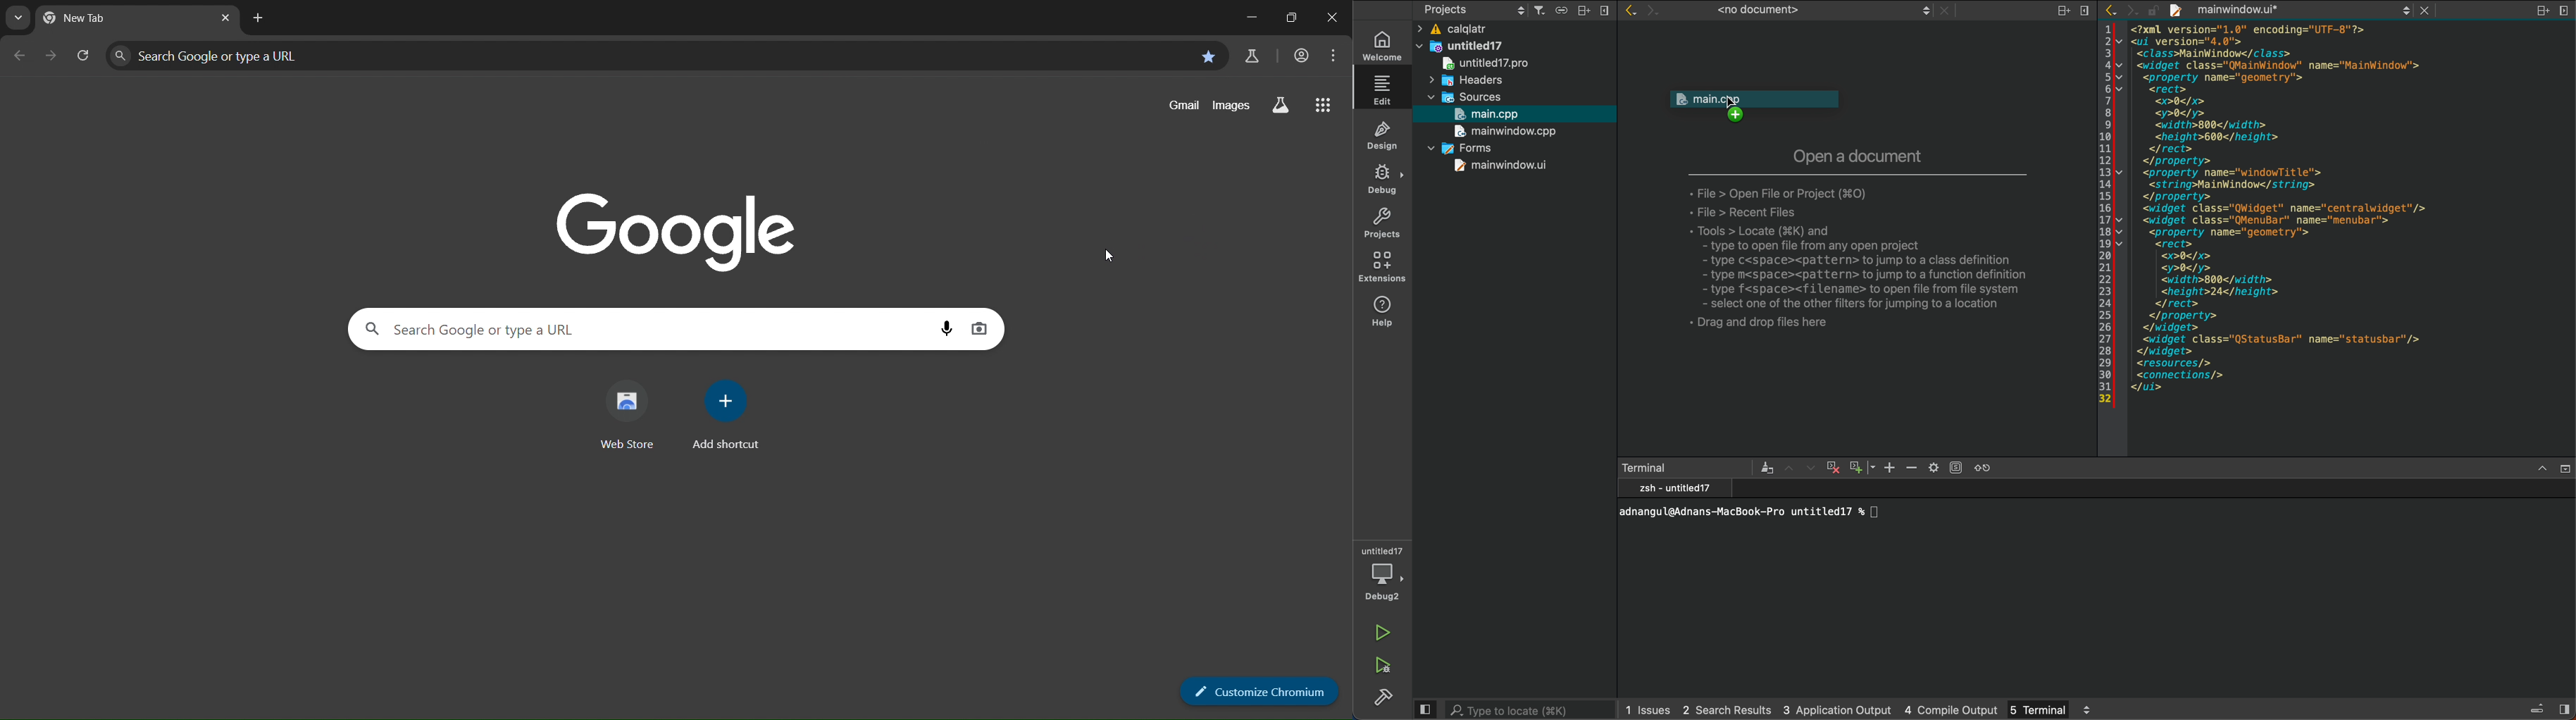 This screenshot has height=728, width=2576. Describe the element at coordinates (1654, 12) in the screenshot. I see `go forward` at that location.